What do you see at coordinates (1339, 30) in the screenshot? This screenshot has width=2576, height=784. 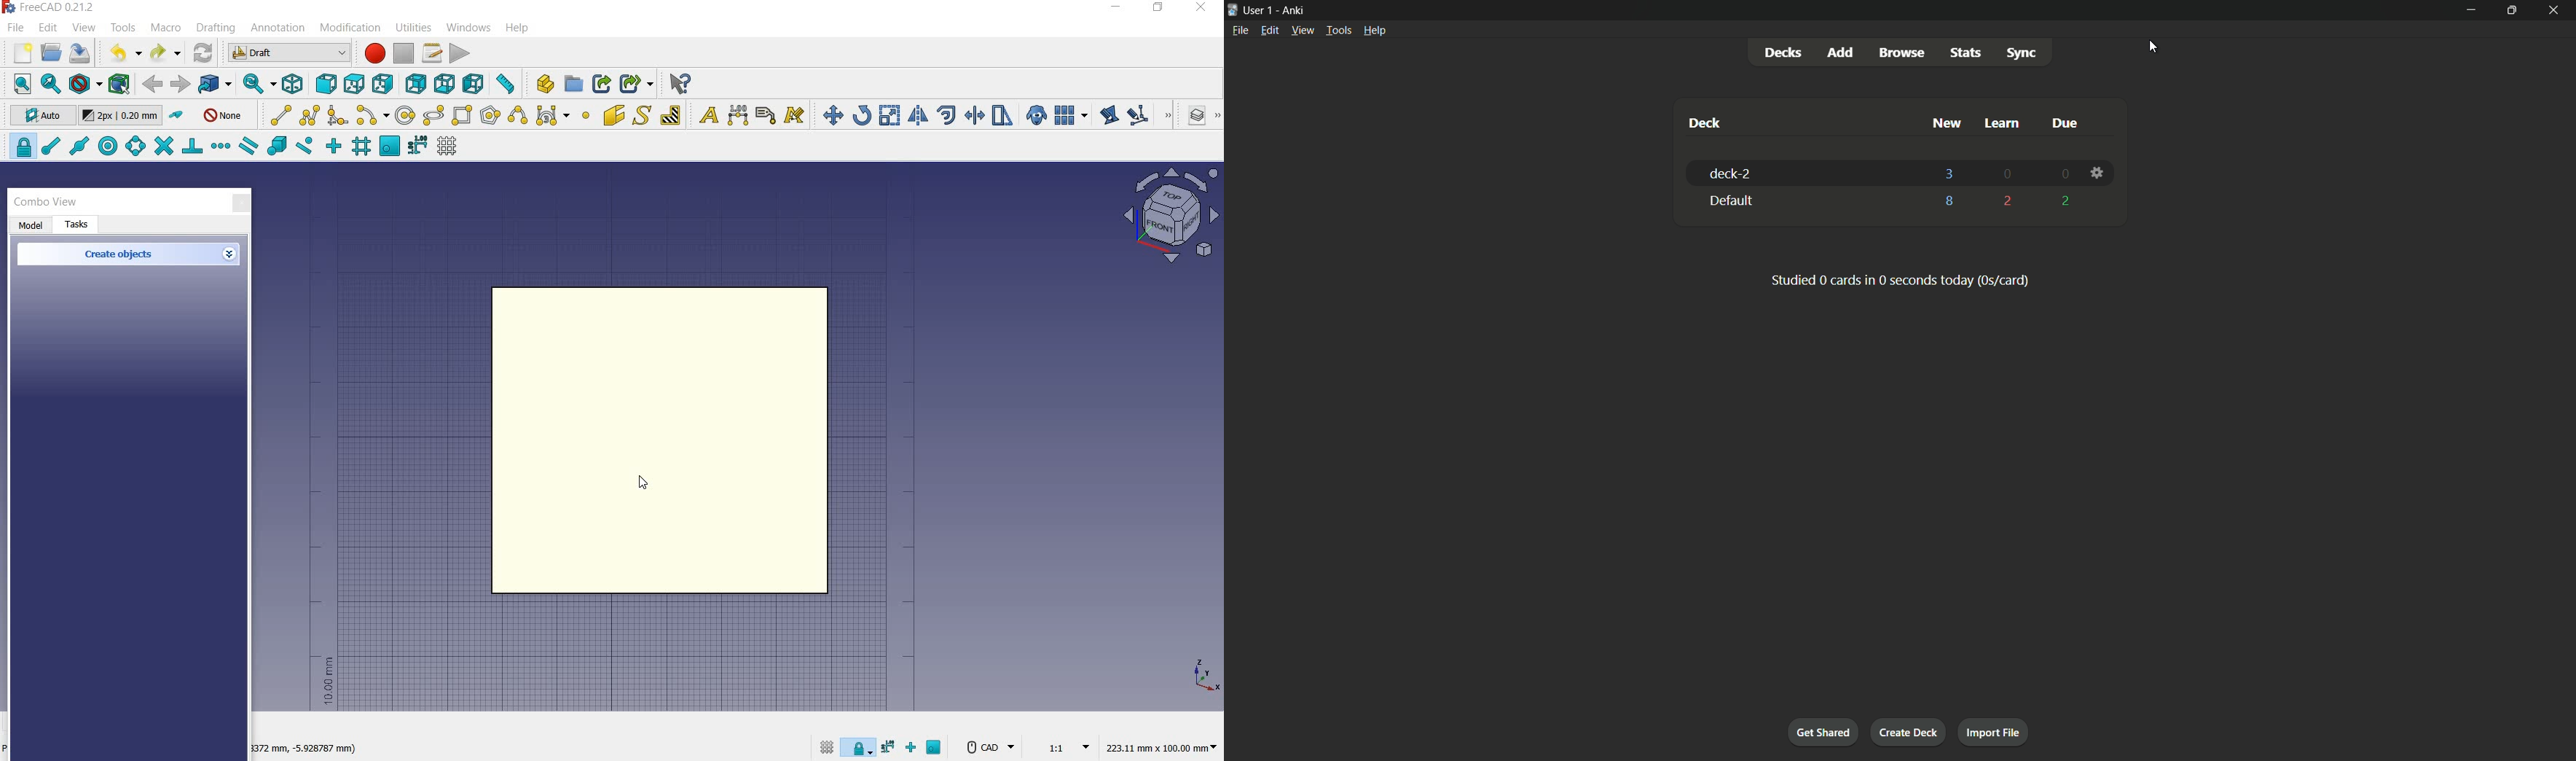 I see `tools menu` at bounding box center [1339, 30].